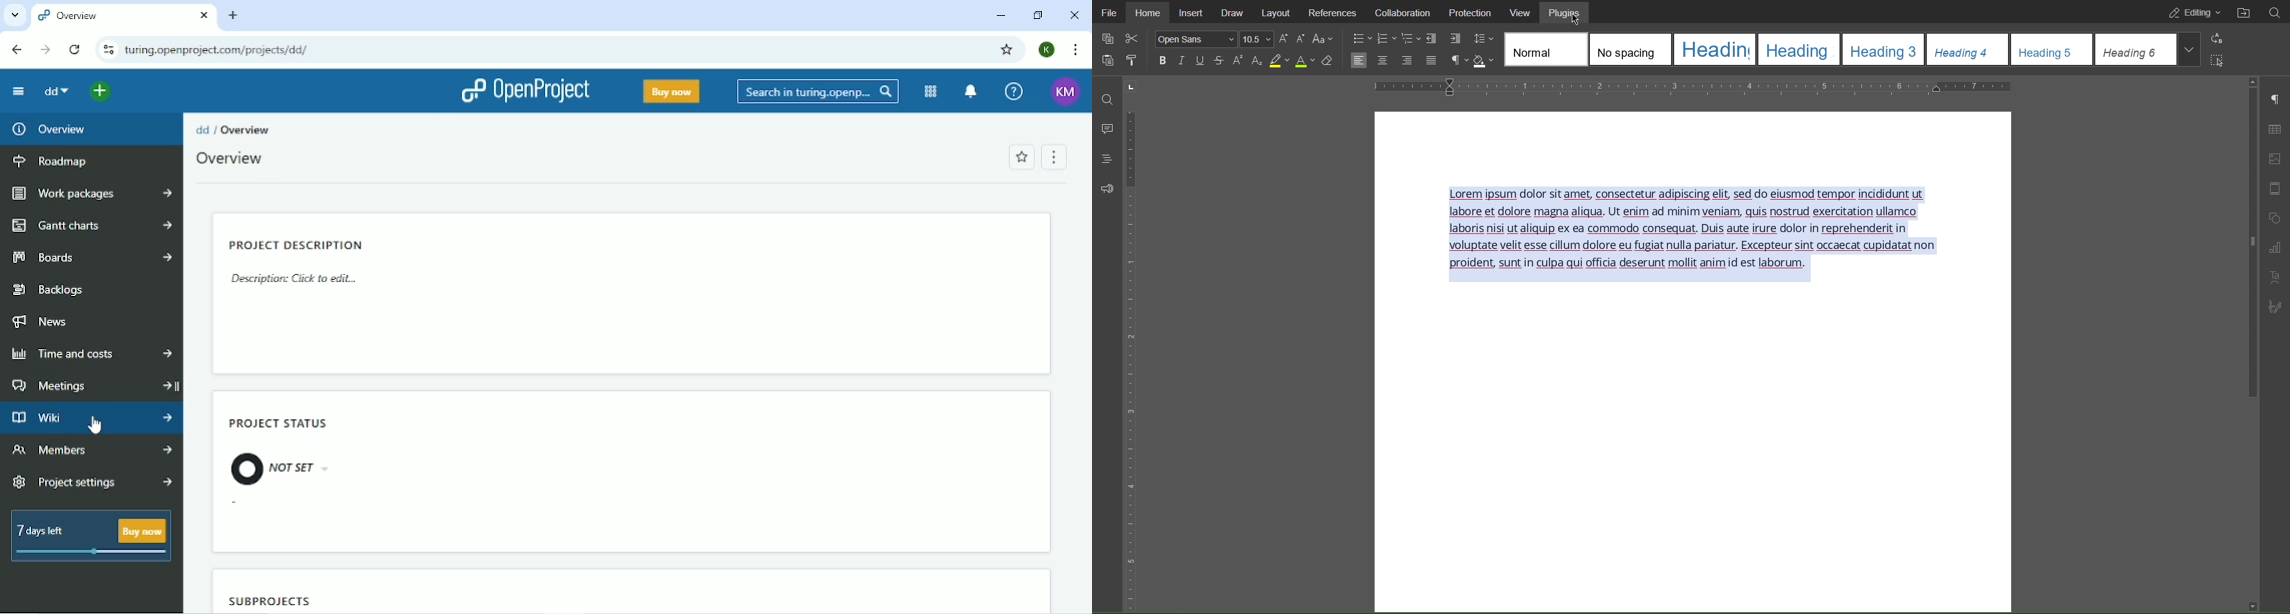 Image resolution: width=2296 pixels, height=616 pixels. I want to click on Feedback and Support, so click(1103, 188).